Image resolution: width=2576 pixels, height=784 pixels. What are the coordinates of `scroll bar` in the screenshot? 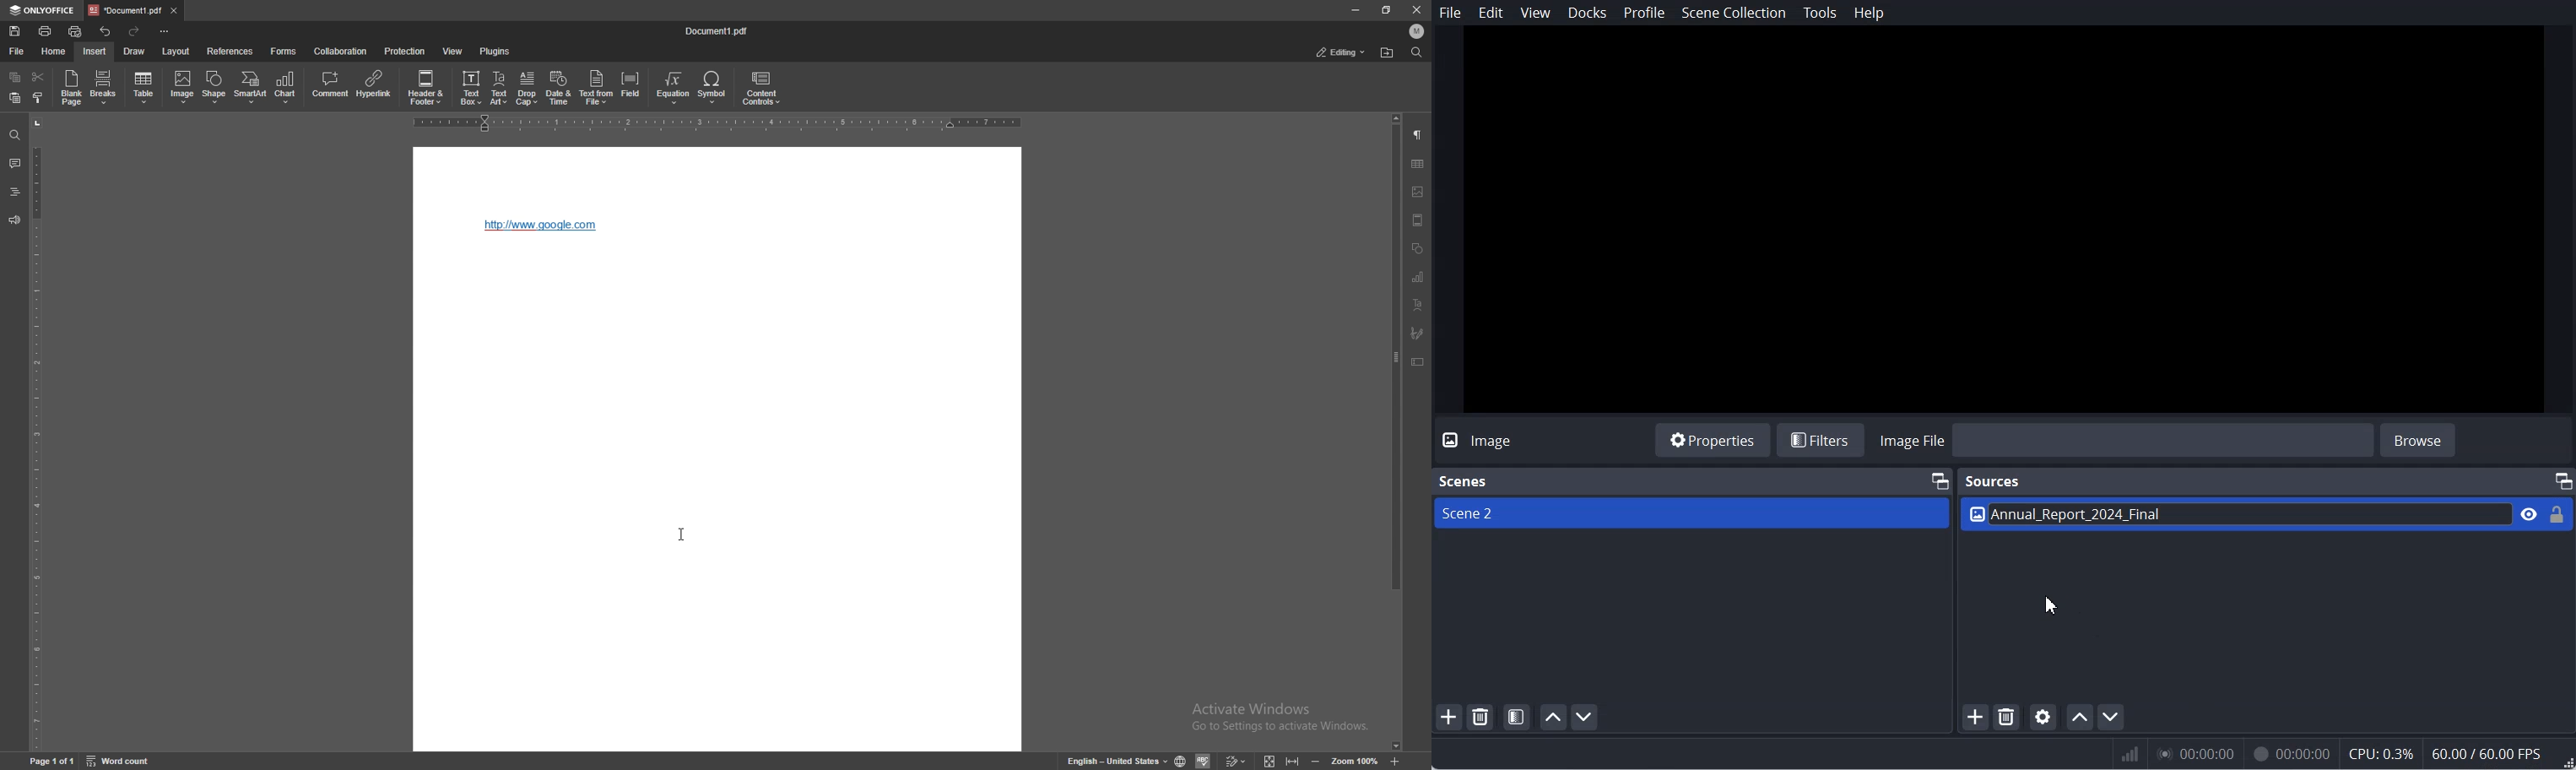 It's located at (1396, 433).